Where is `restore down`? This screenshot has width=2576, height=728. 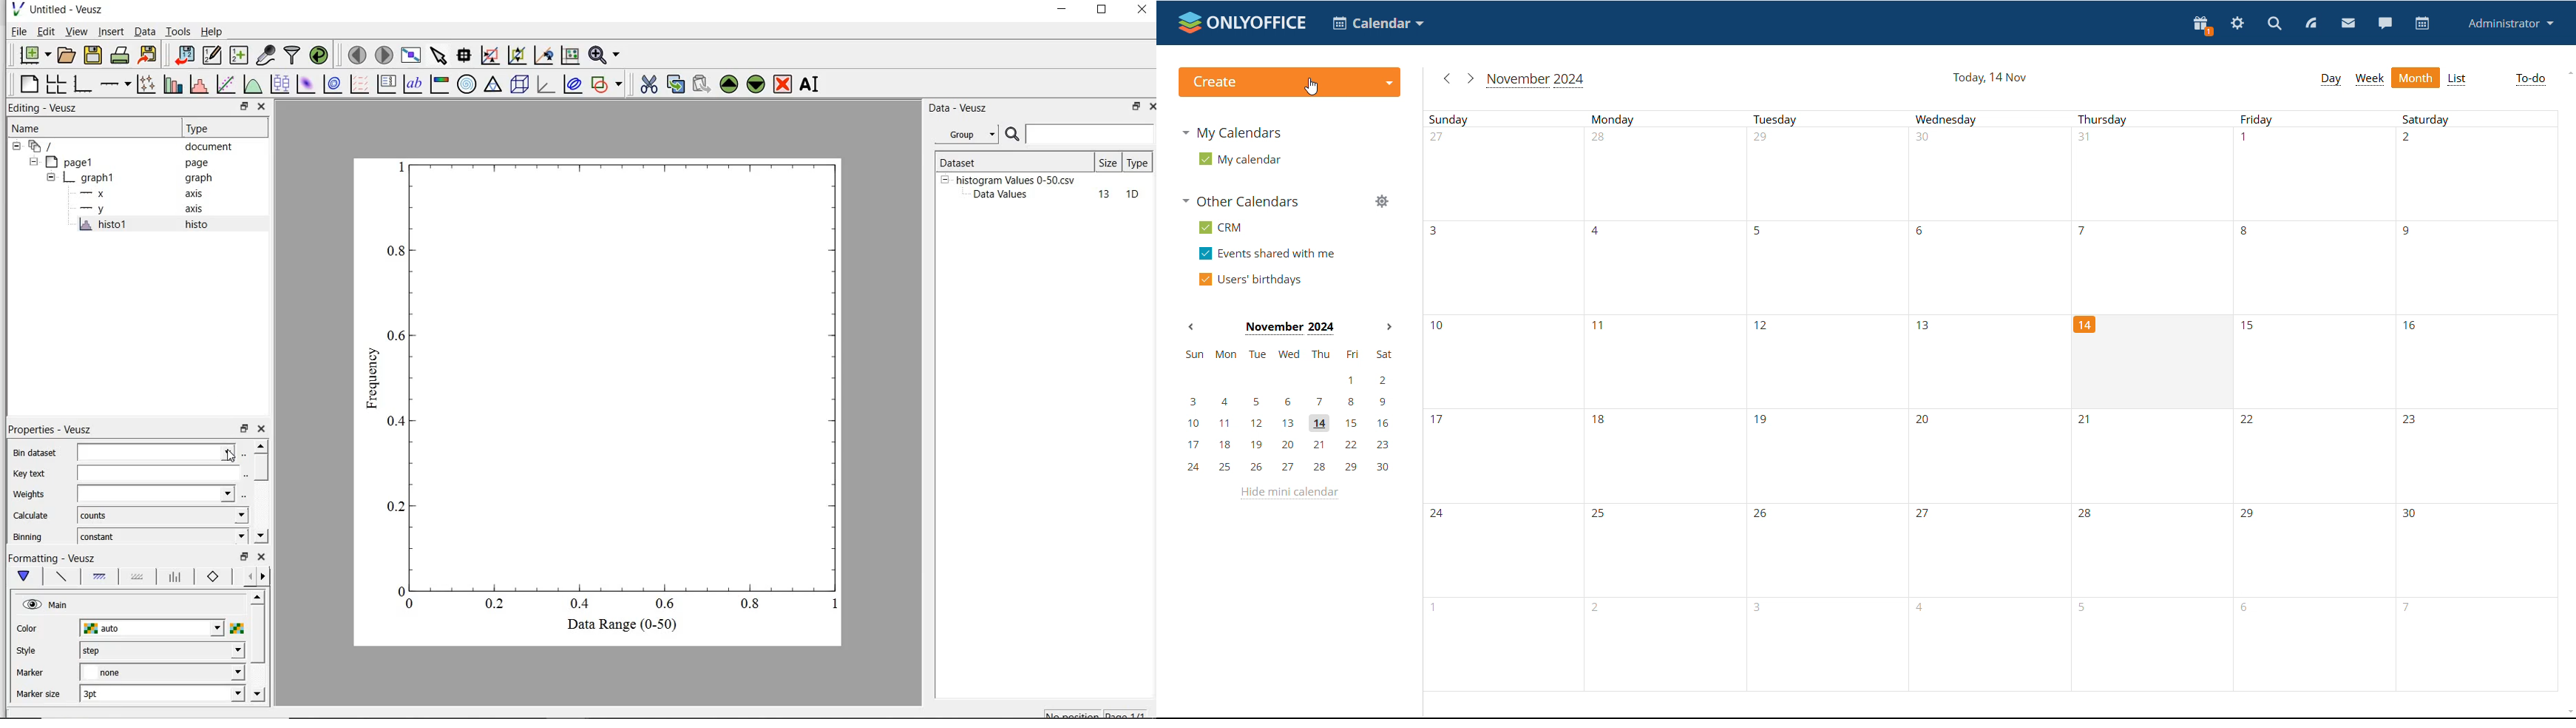 restore down is located at coordinates (244, 429).